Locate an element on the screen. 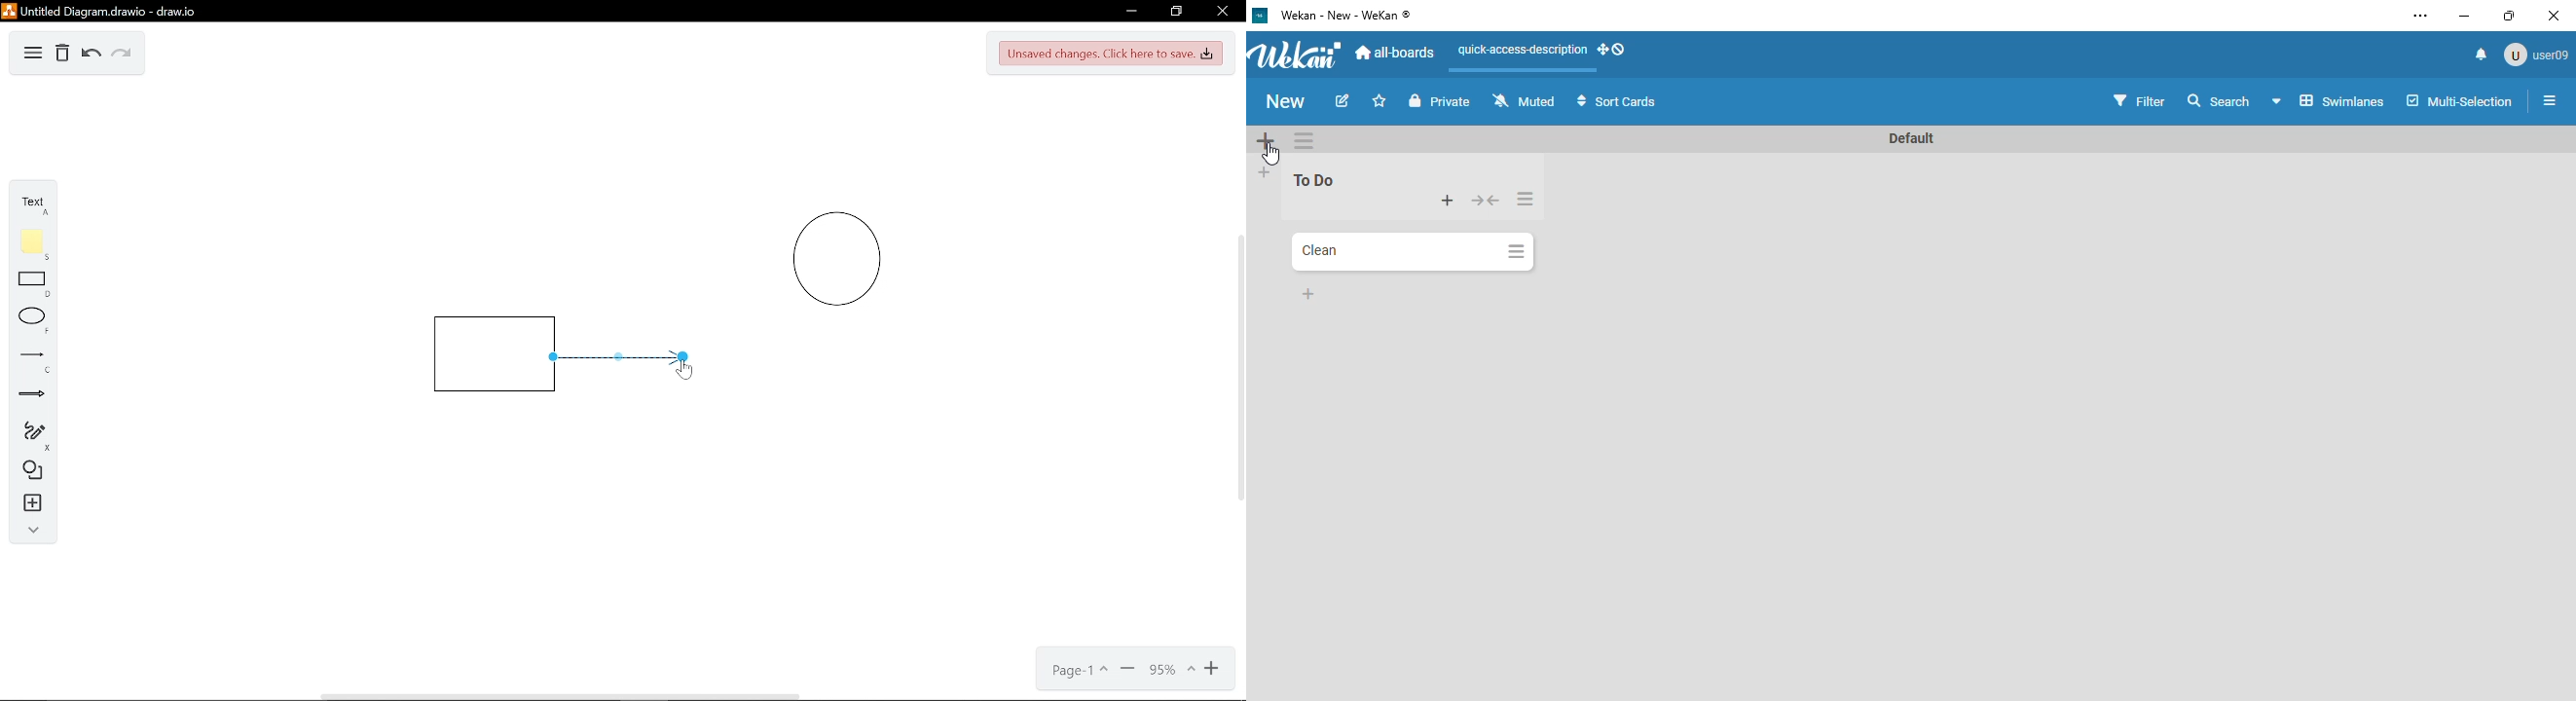 The width and height of the screenshot is (2576, 728). Undo is located at coordinates (90, 55).